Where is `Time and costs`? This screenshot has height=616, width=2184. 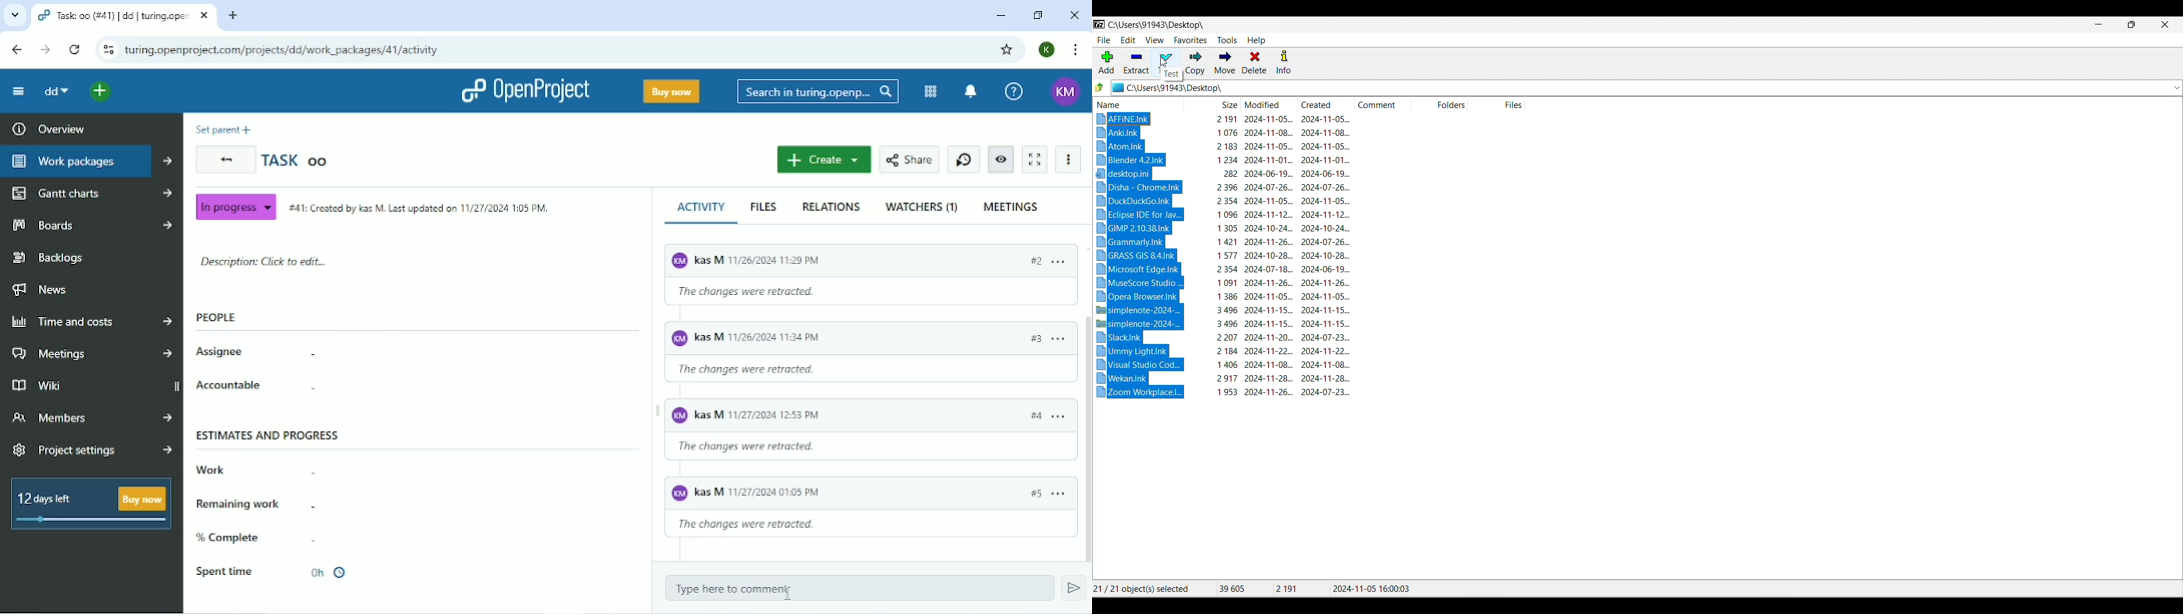 Time and costs is located at coordinates (90, 321).